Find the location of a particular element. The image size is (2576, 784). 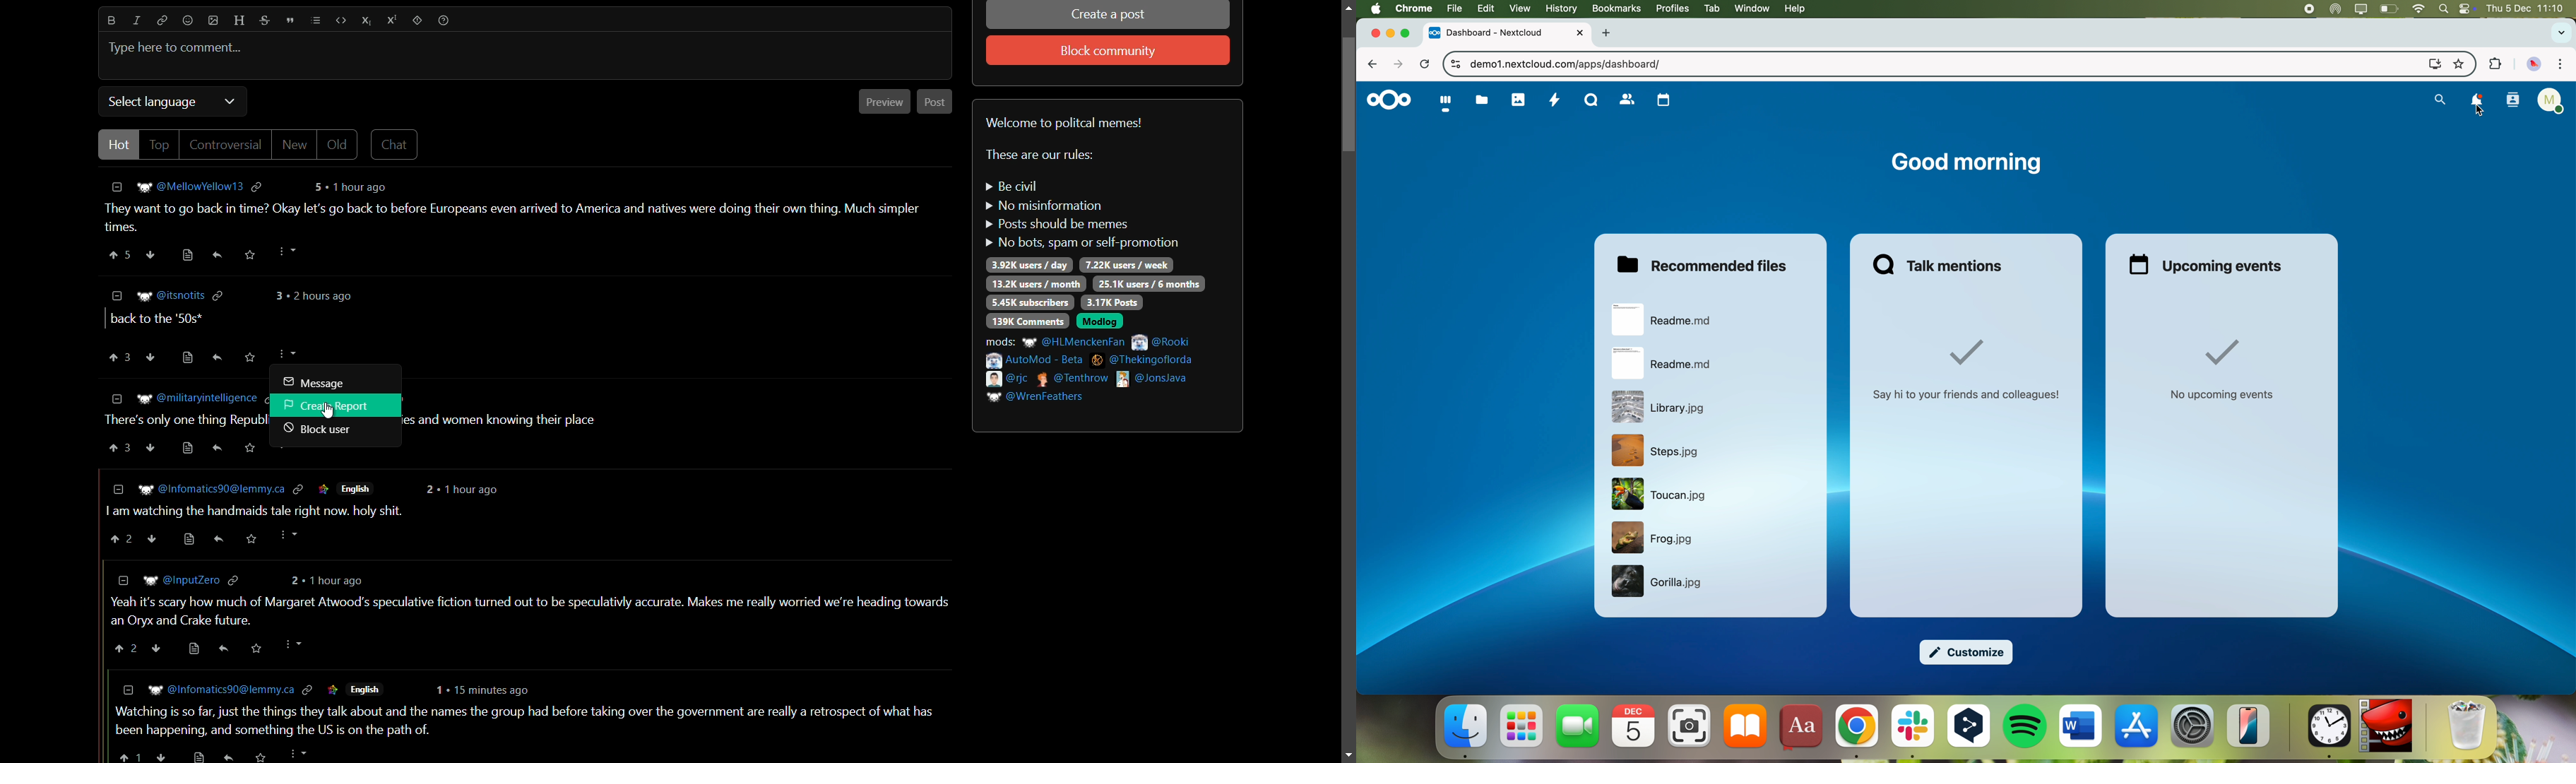

minimize is located at coordinates (1390, 35).